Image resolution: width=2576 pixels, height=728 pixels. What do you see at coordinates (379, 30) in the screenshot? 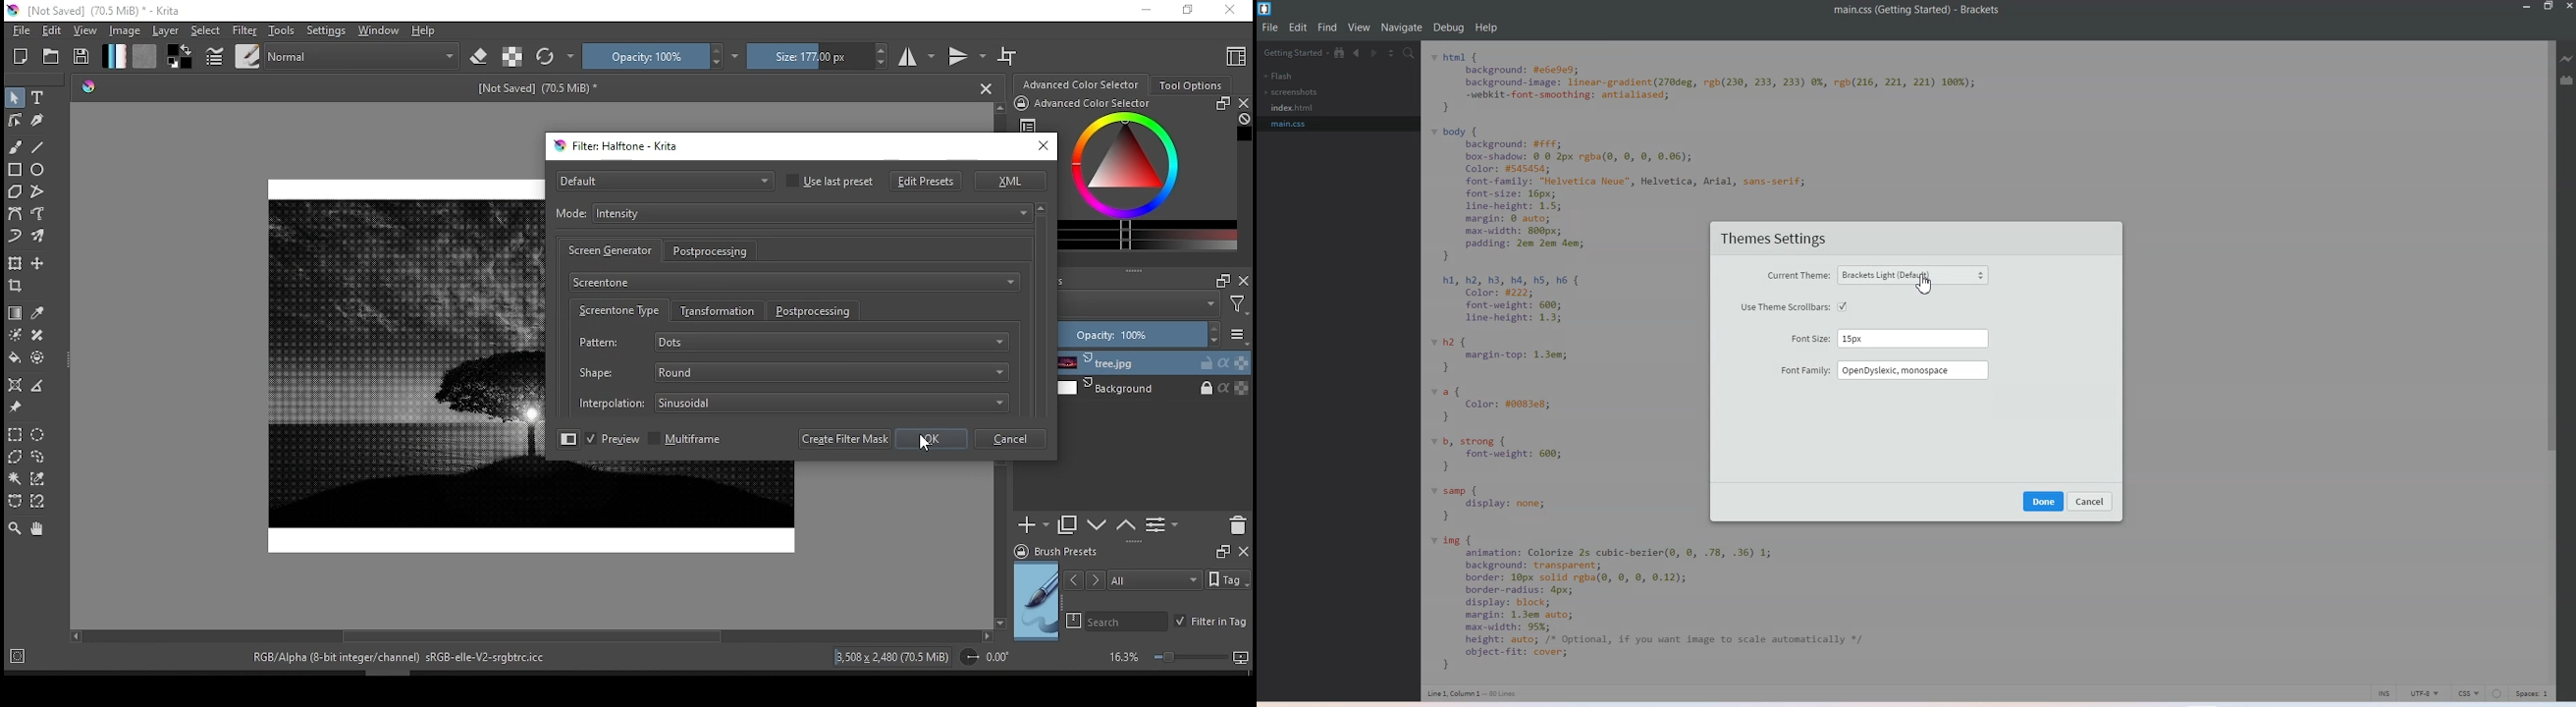
I see `window` at bounding box center [379, 30].